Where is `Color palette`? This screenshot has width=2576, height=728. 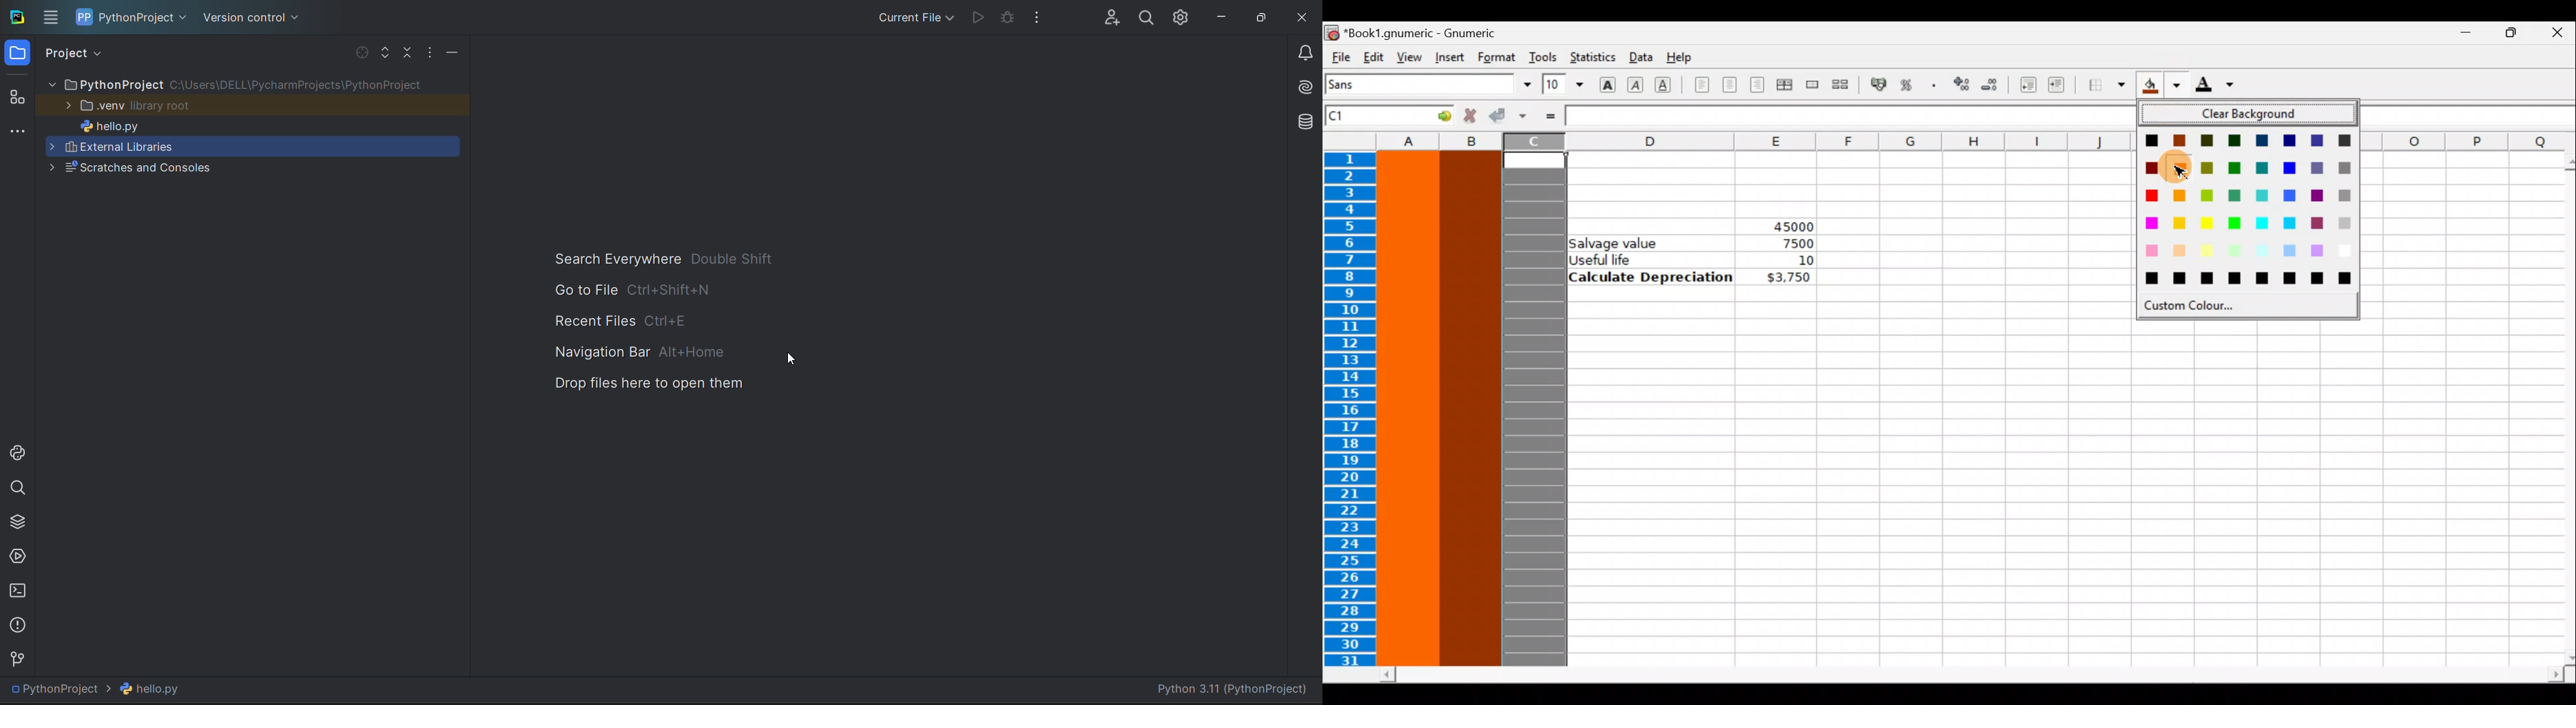 Color palette is located at coordinates (2248, 210).